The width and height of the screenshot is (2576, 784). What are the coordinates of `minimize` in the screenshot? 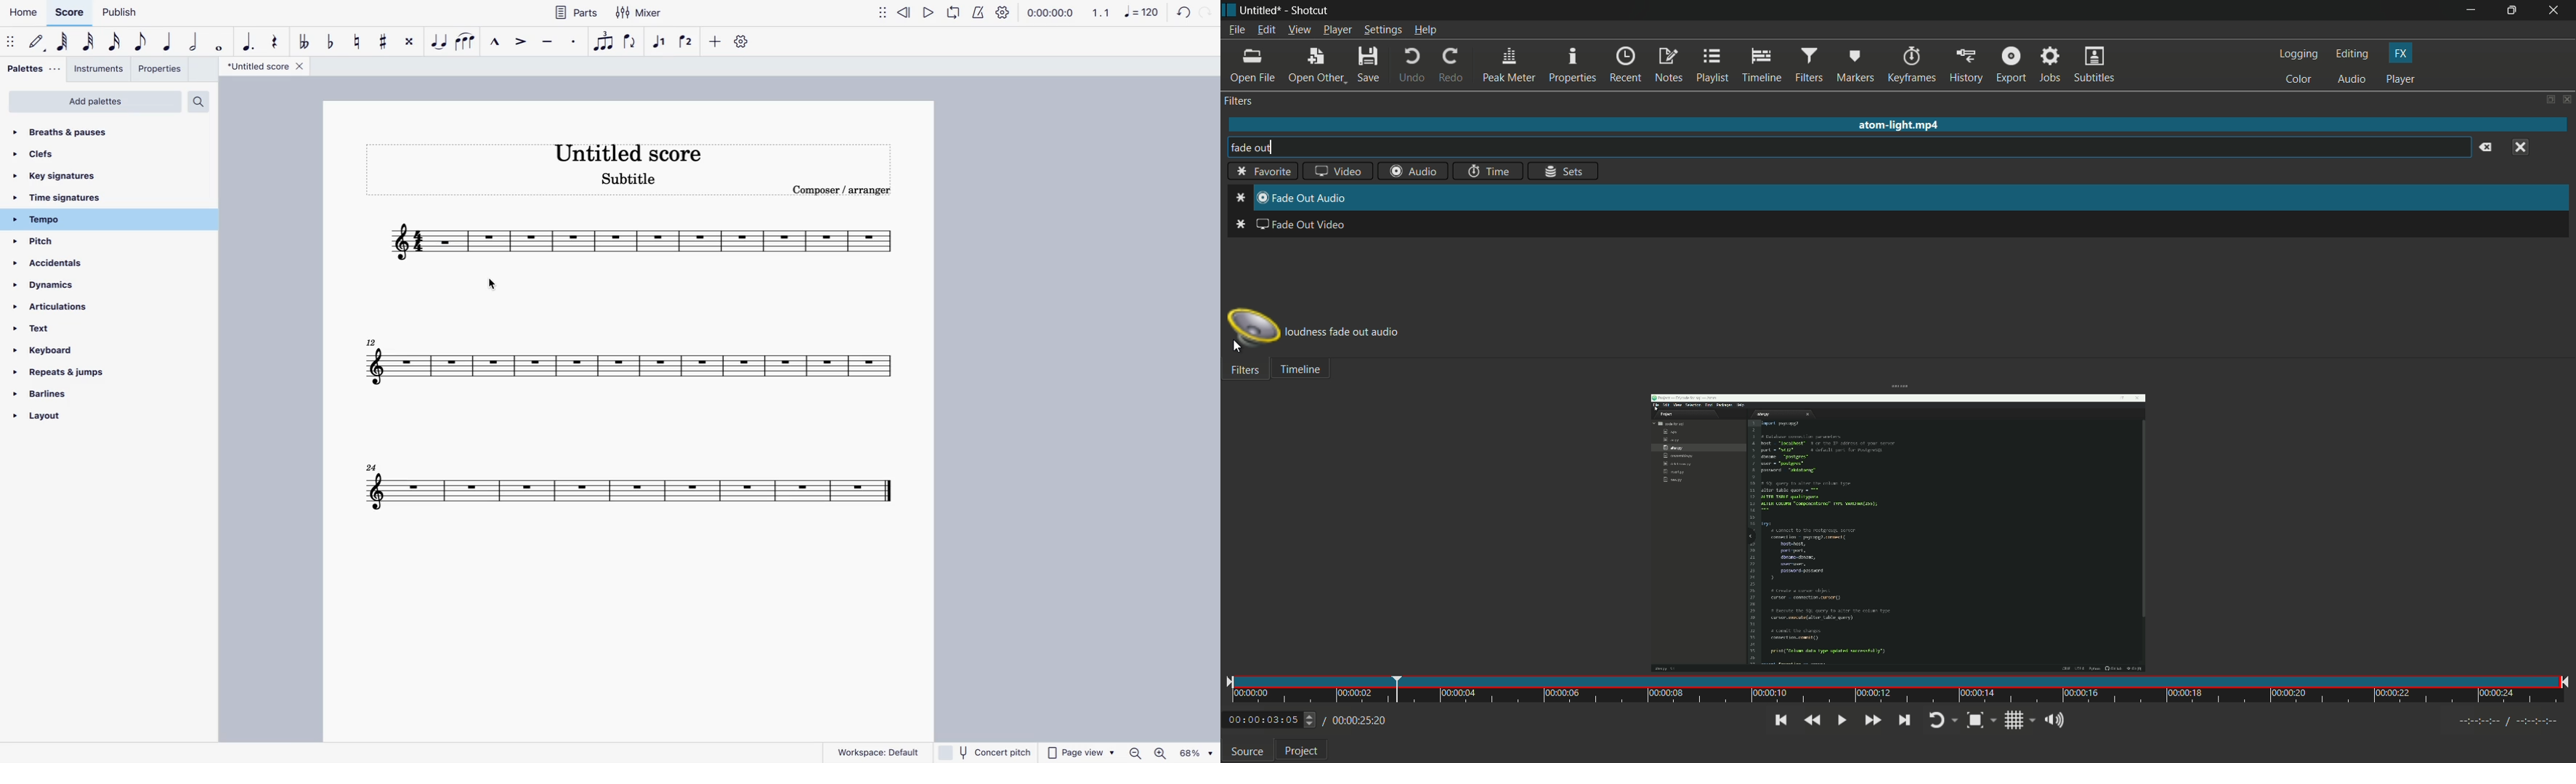 It's located at (2470, 11).